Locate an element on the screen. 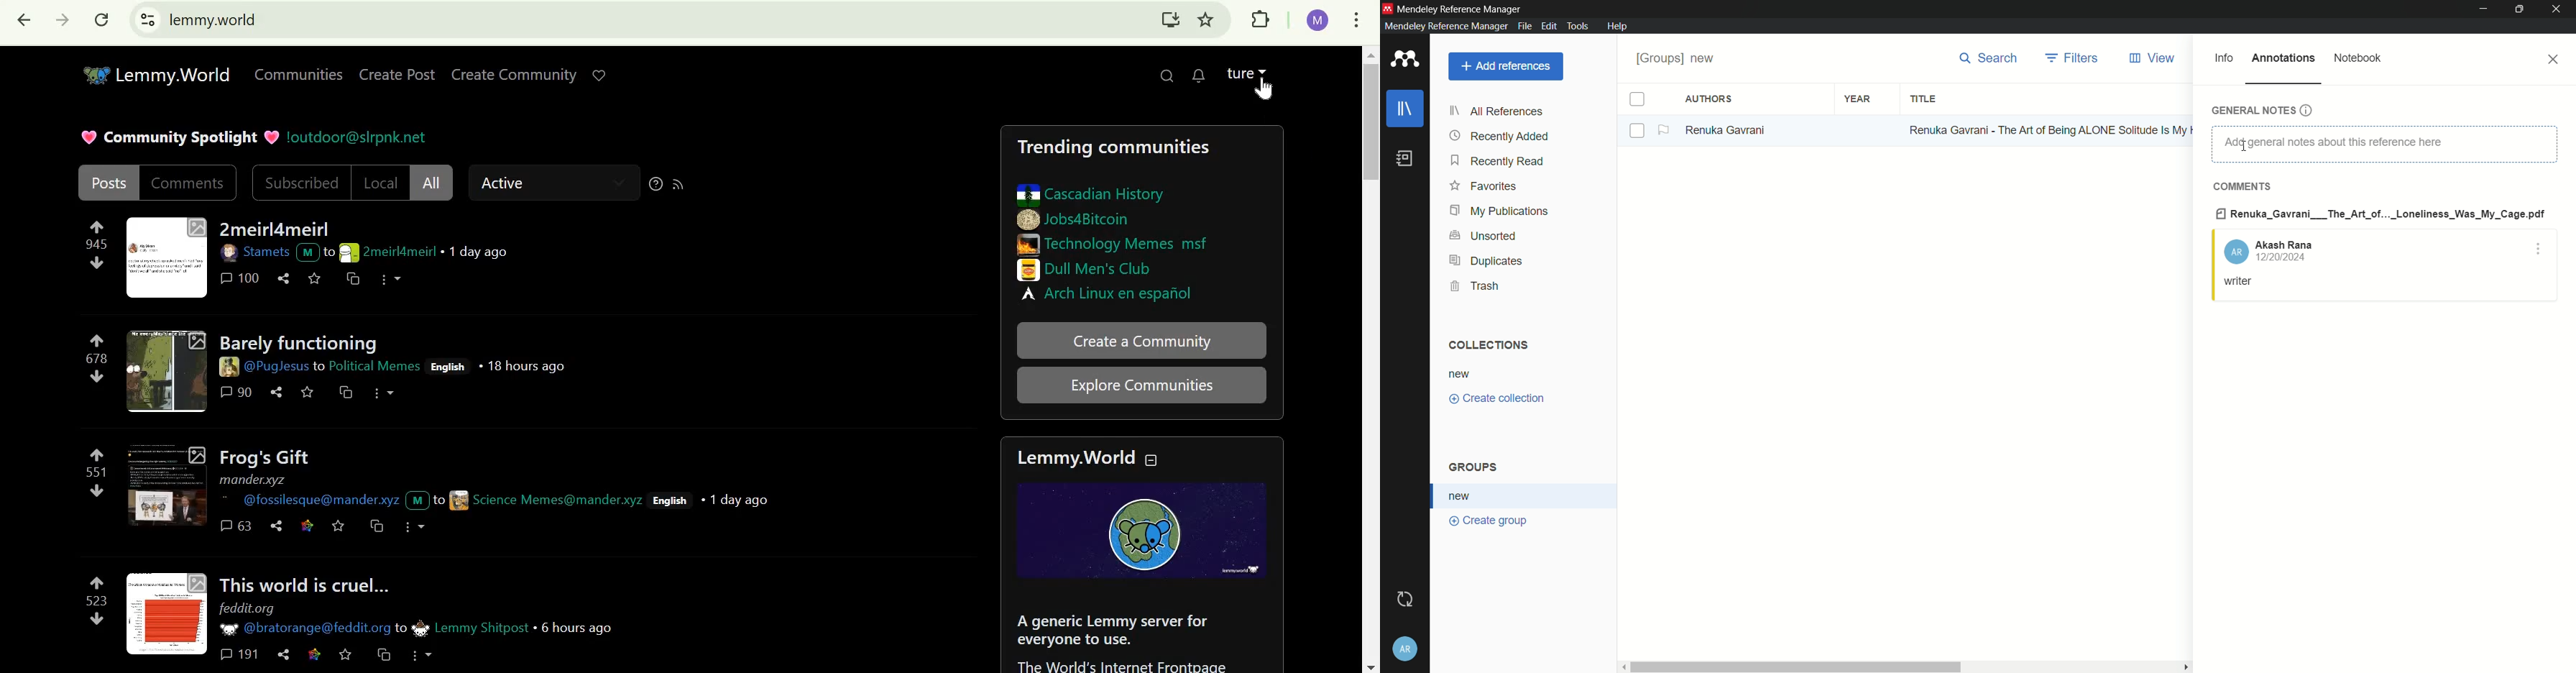 Image resolution: width=2576 pixels, height=700 pixels. 100 comments is located at coordinates (242, 278).